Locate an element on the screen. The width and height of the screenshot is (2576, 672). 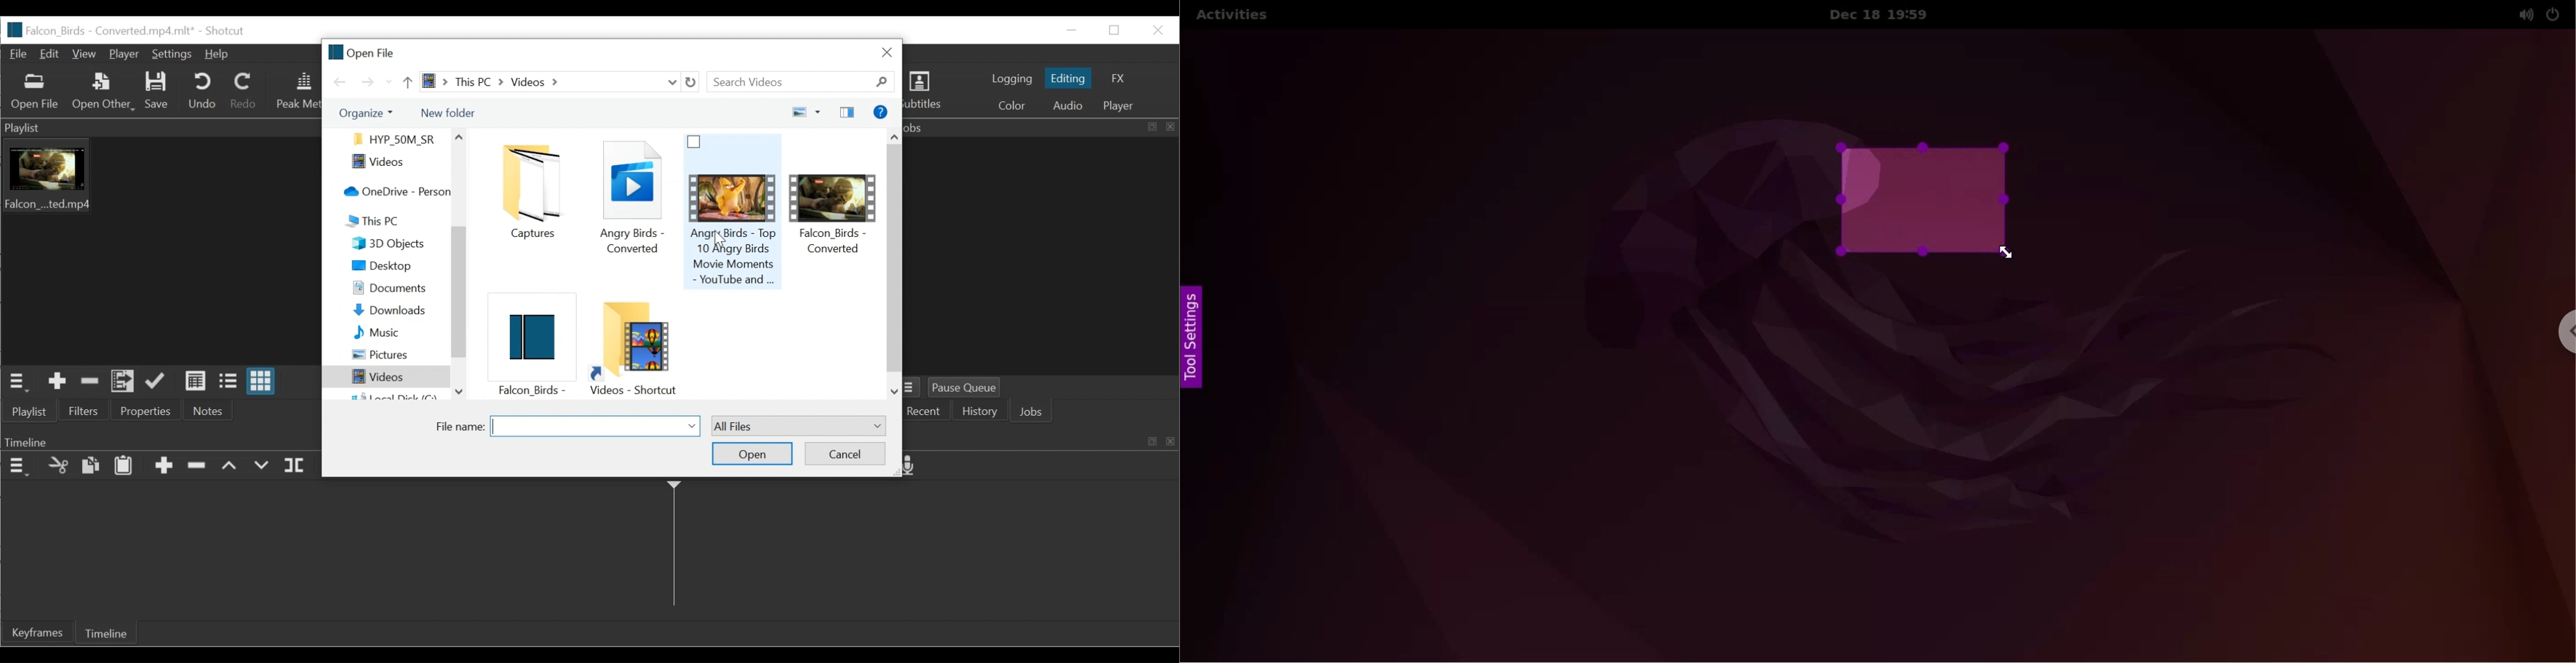
Subtitles is located at coordinates (928, 92).